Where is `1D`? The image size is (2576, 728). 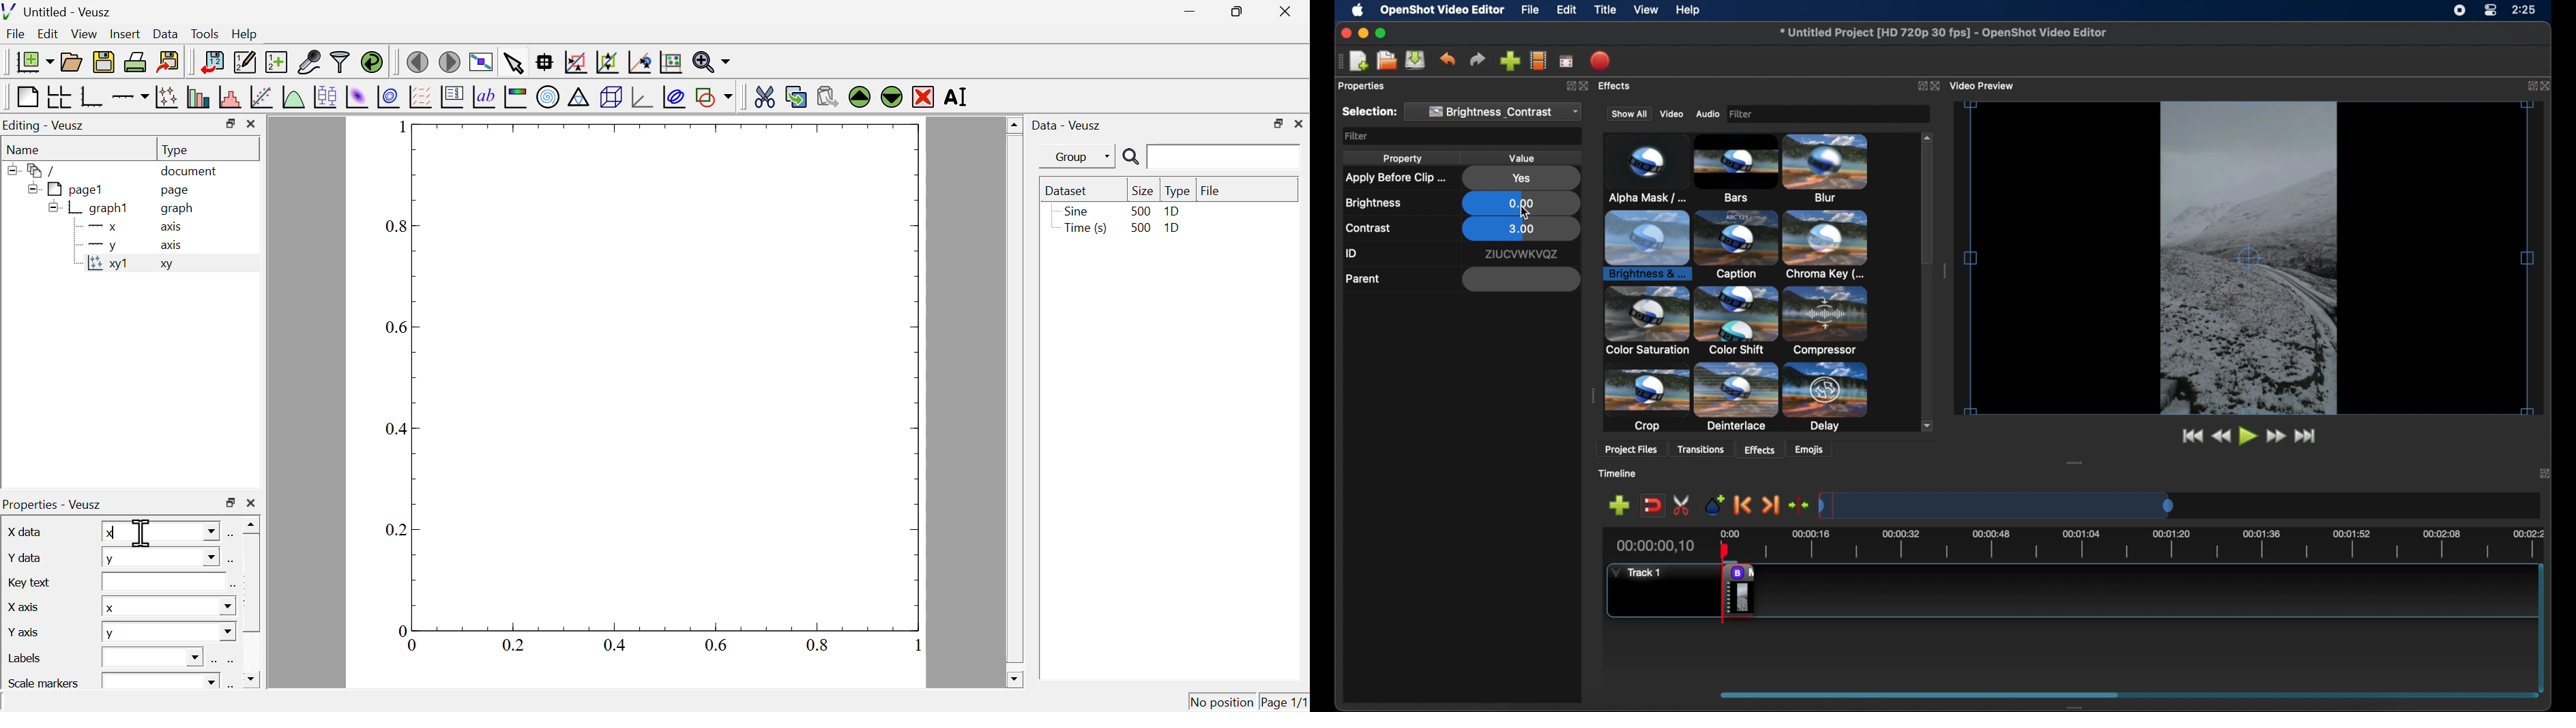
1D is located at coordinates (1173, 230).